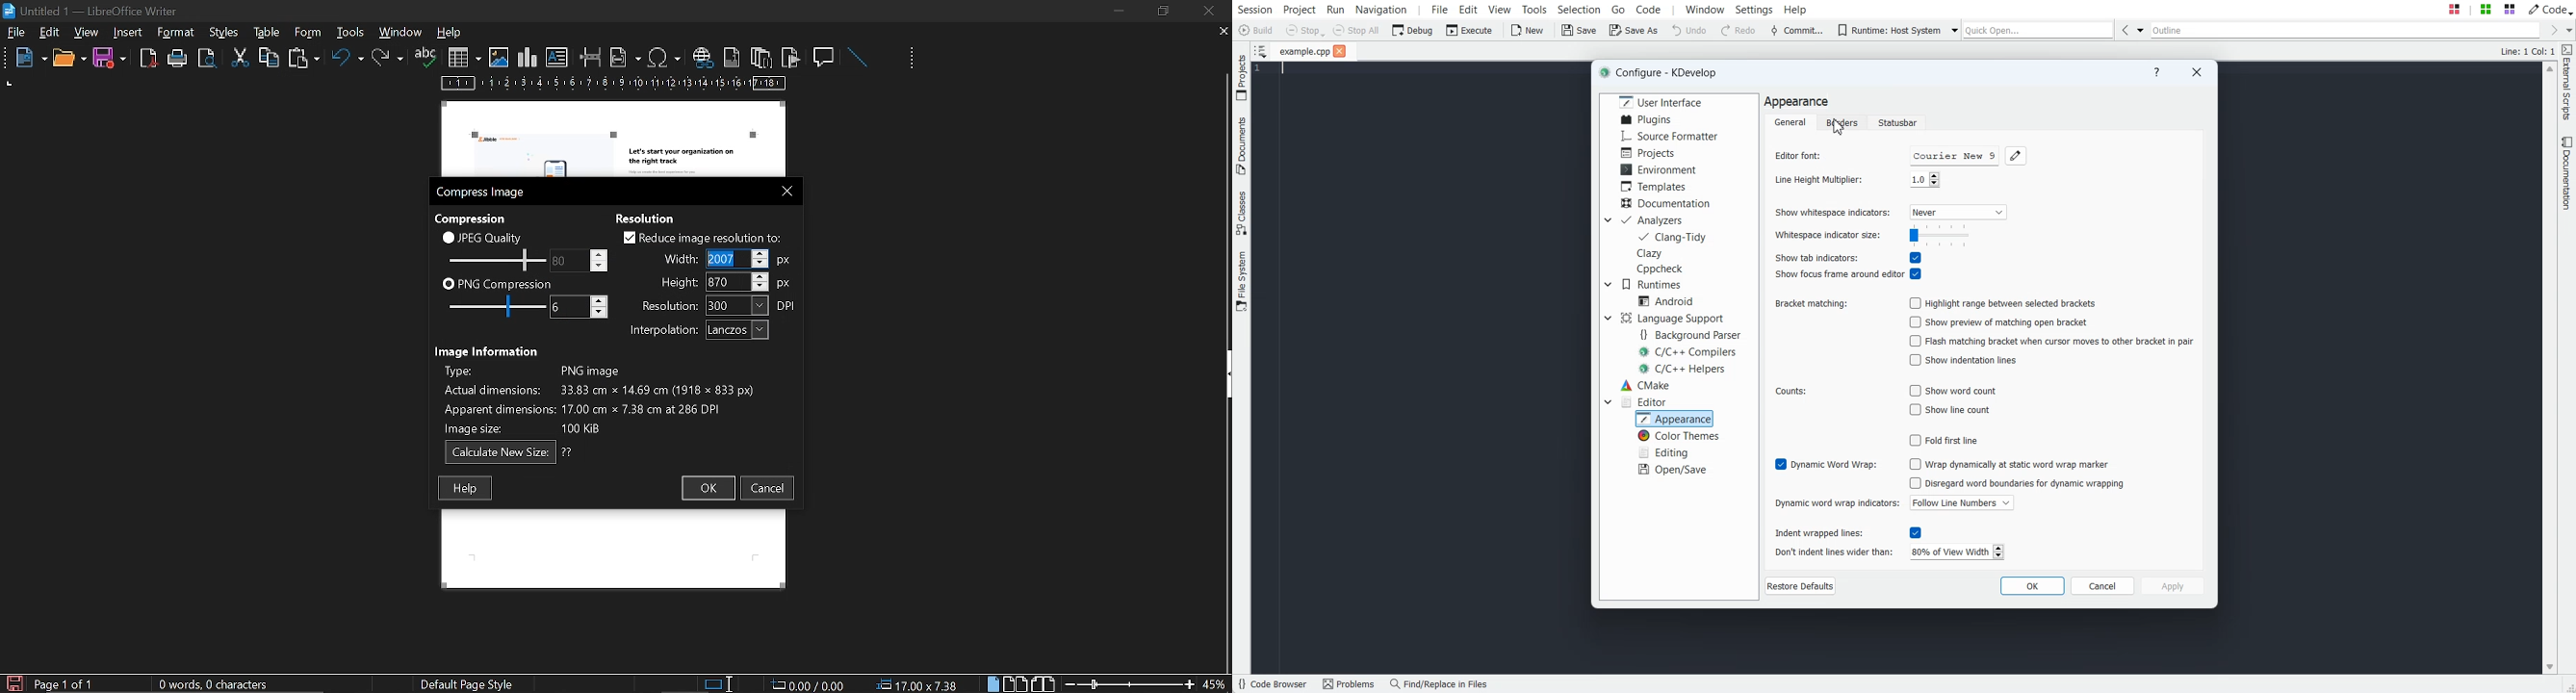 This screenshot has width=2576, height=700. I want to click on insert footnote, so click(730, 57).